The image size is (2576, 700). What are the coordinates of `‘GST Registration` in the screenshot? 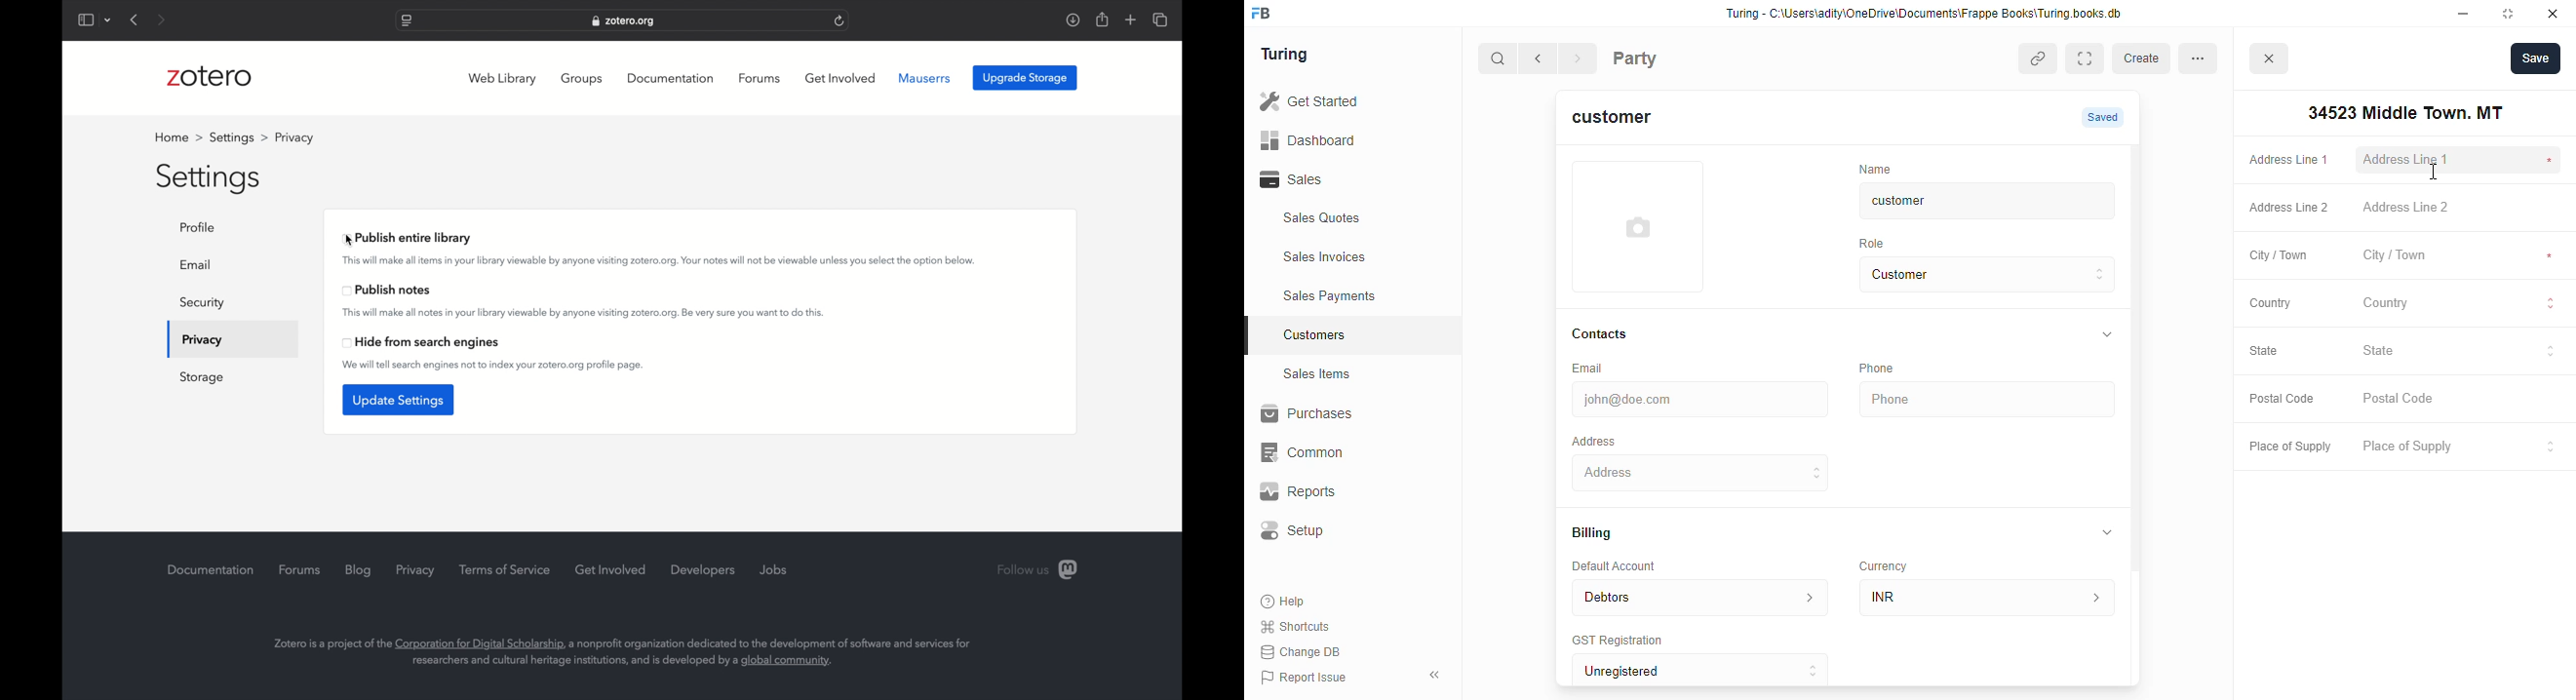 It's located at (1624, 642).